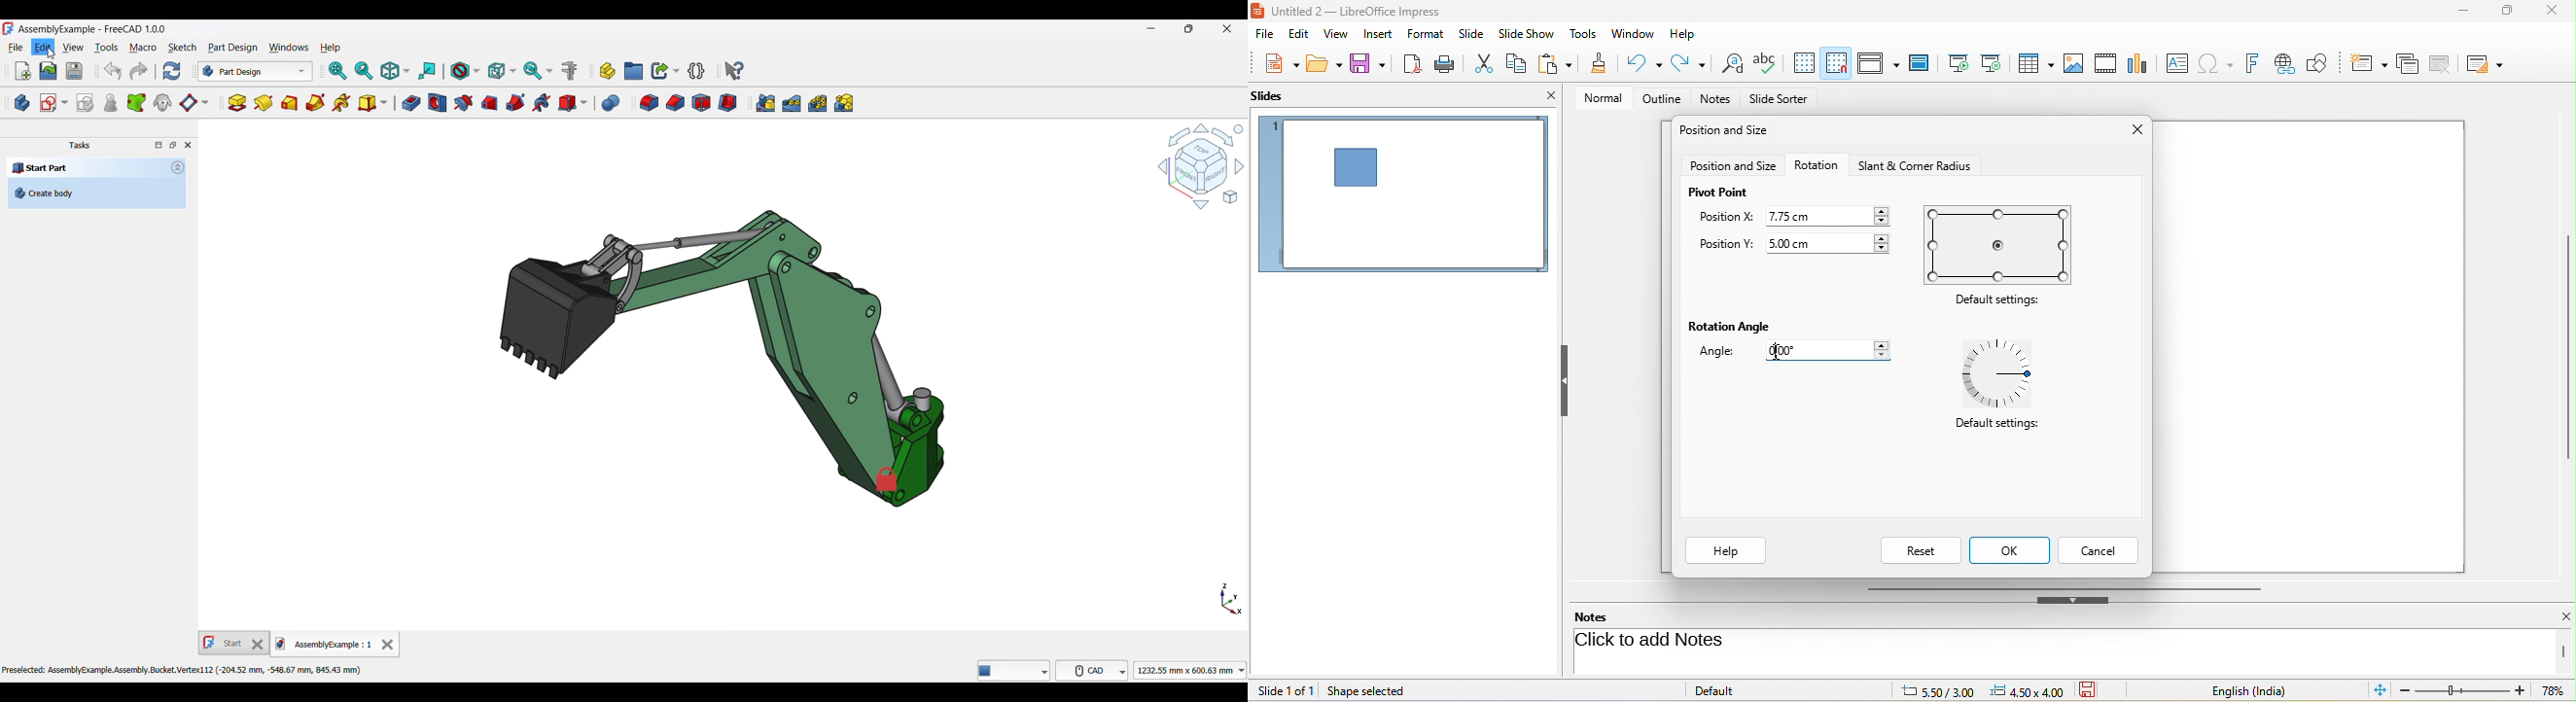  I want to click on zoom, so click(2486, 692).